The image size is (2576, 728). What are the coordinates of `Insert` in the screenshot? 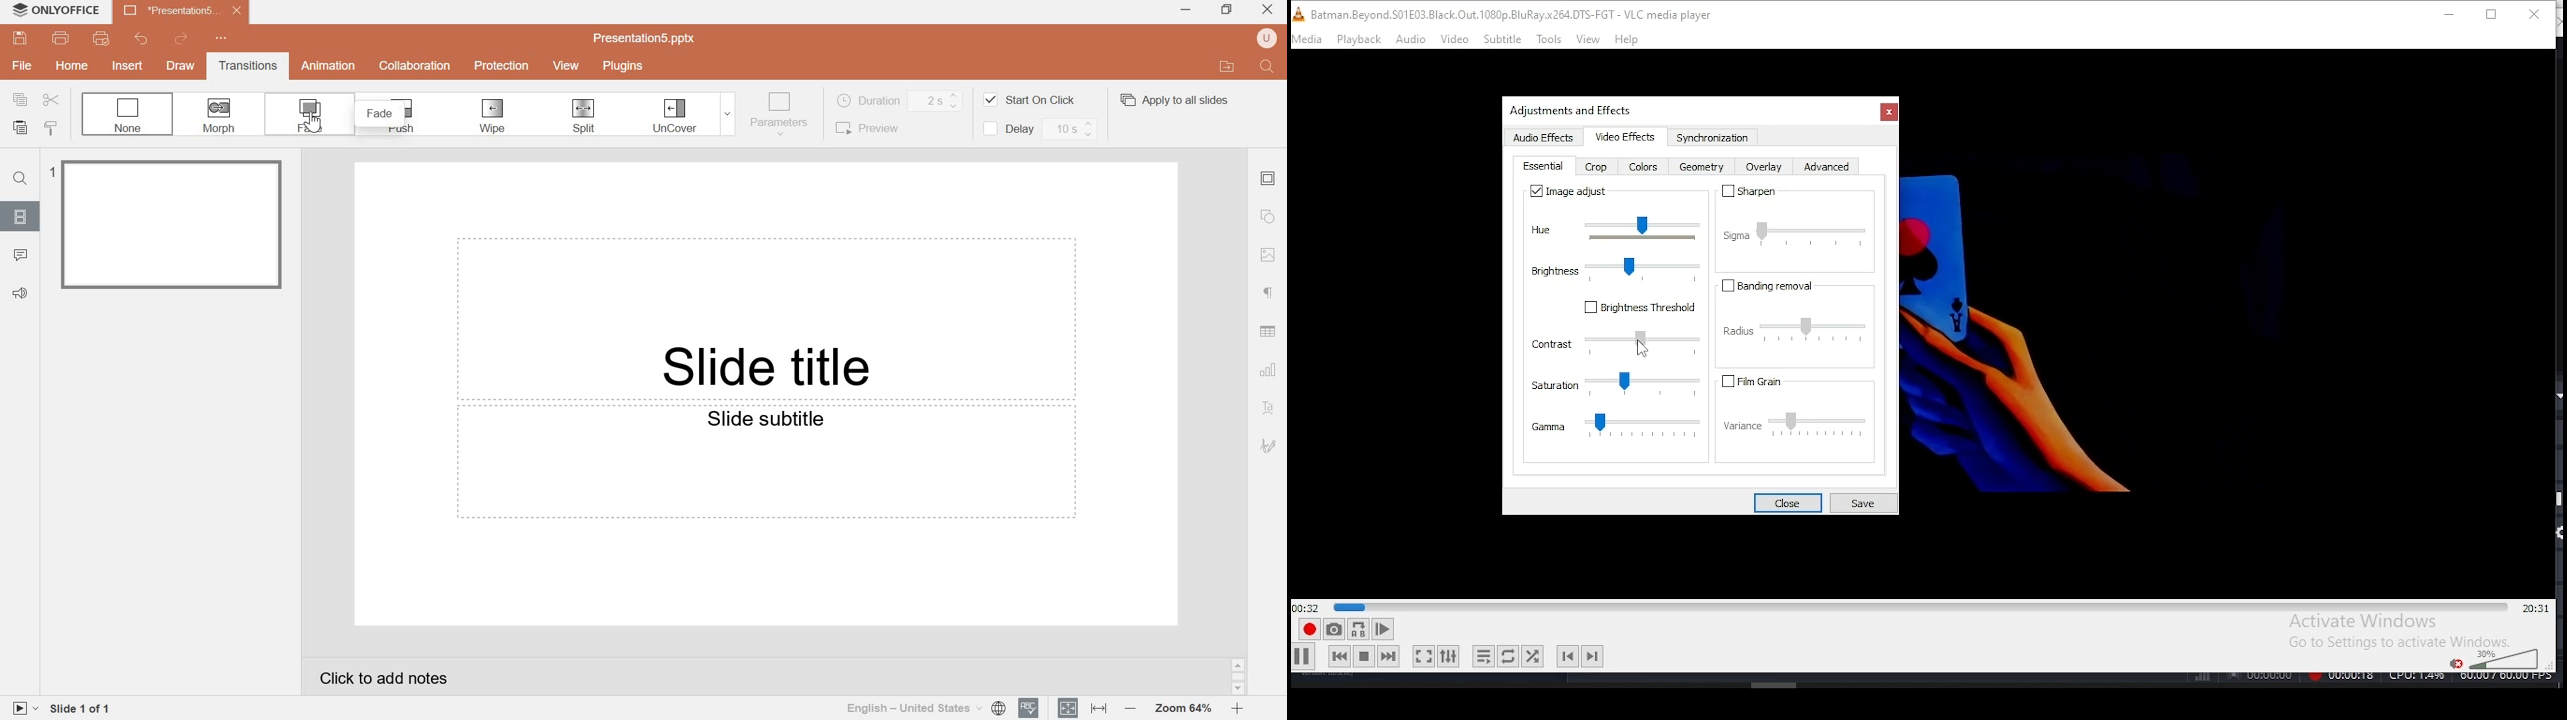 It's located at (127, 65).